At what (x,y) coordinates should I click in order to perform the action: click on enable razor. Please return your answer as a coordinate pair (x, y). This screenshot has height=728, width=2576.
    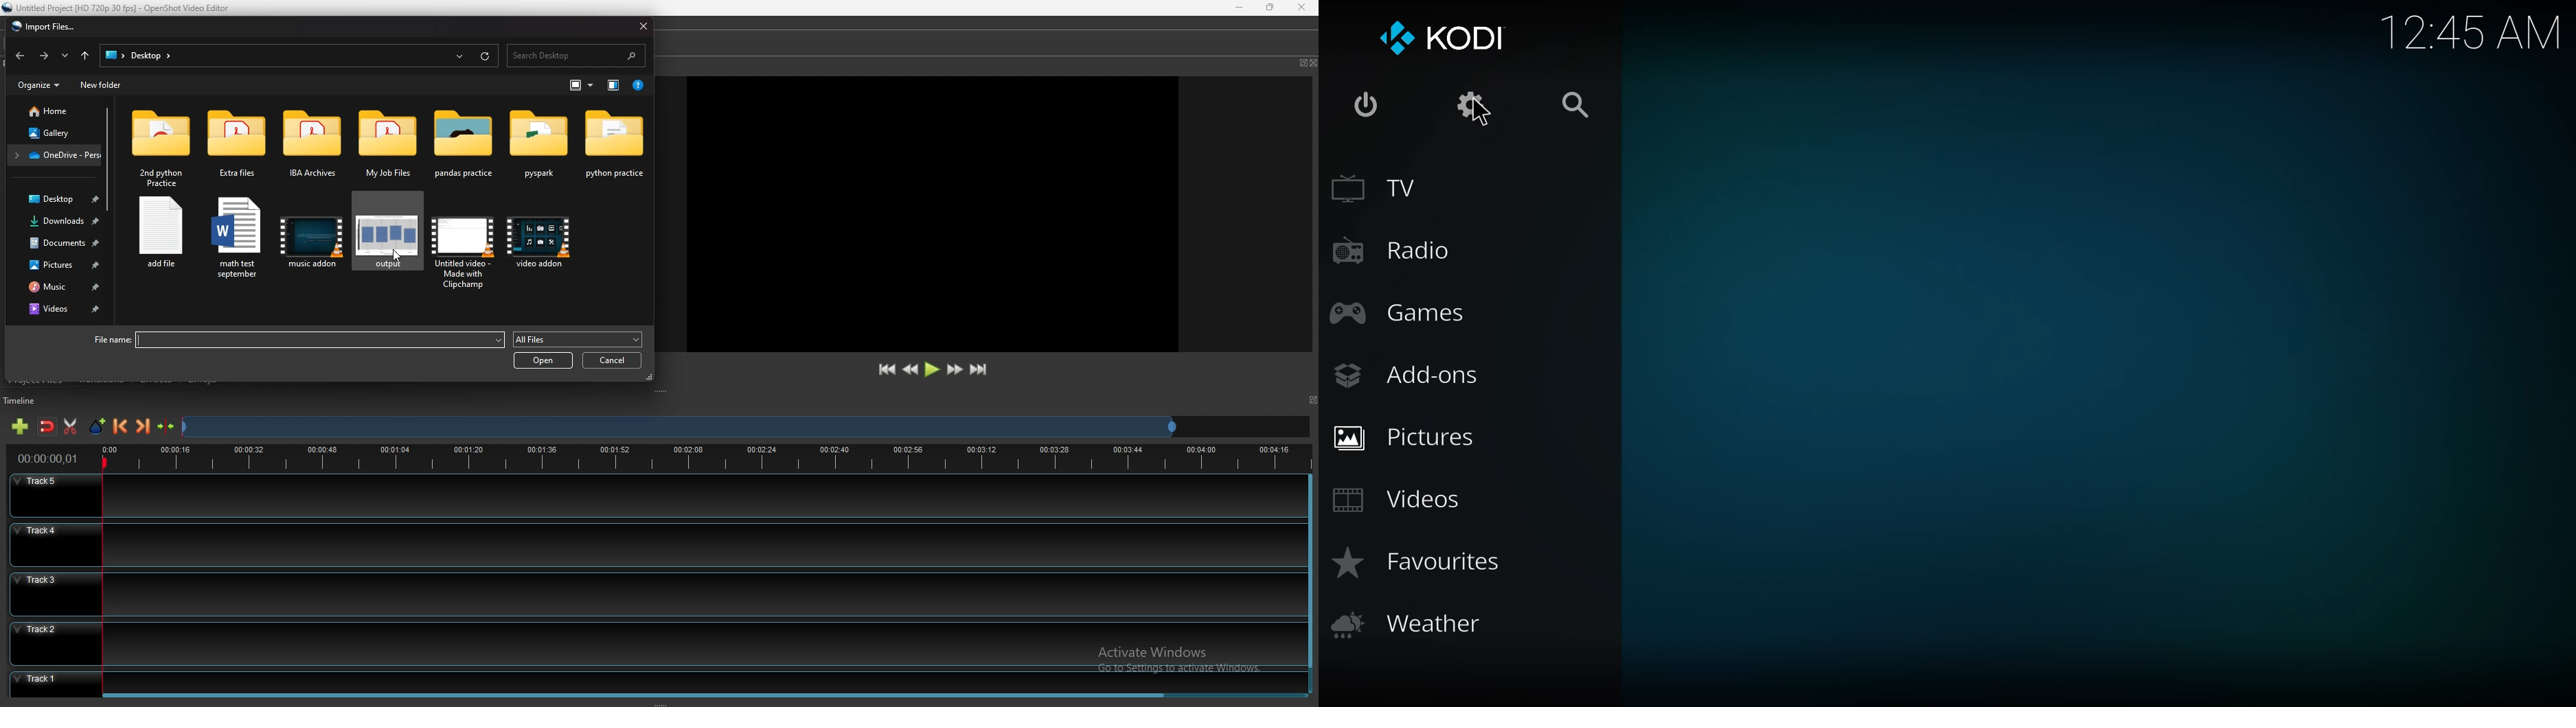
    Looking at the image, I should click on (69, 426).